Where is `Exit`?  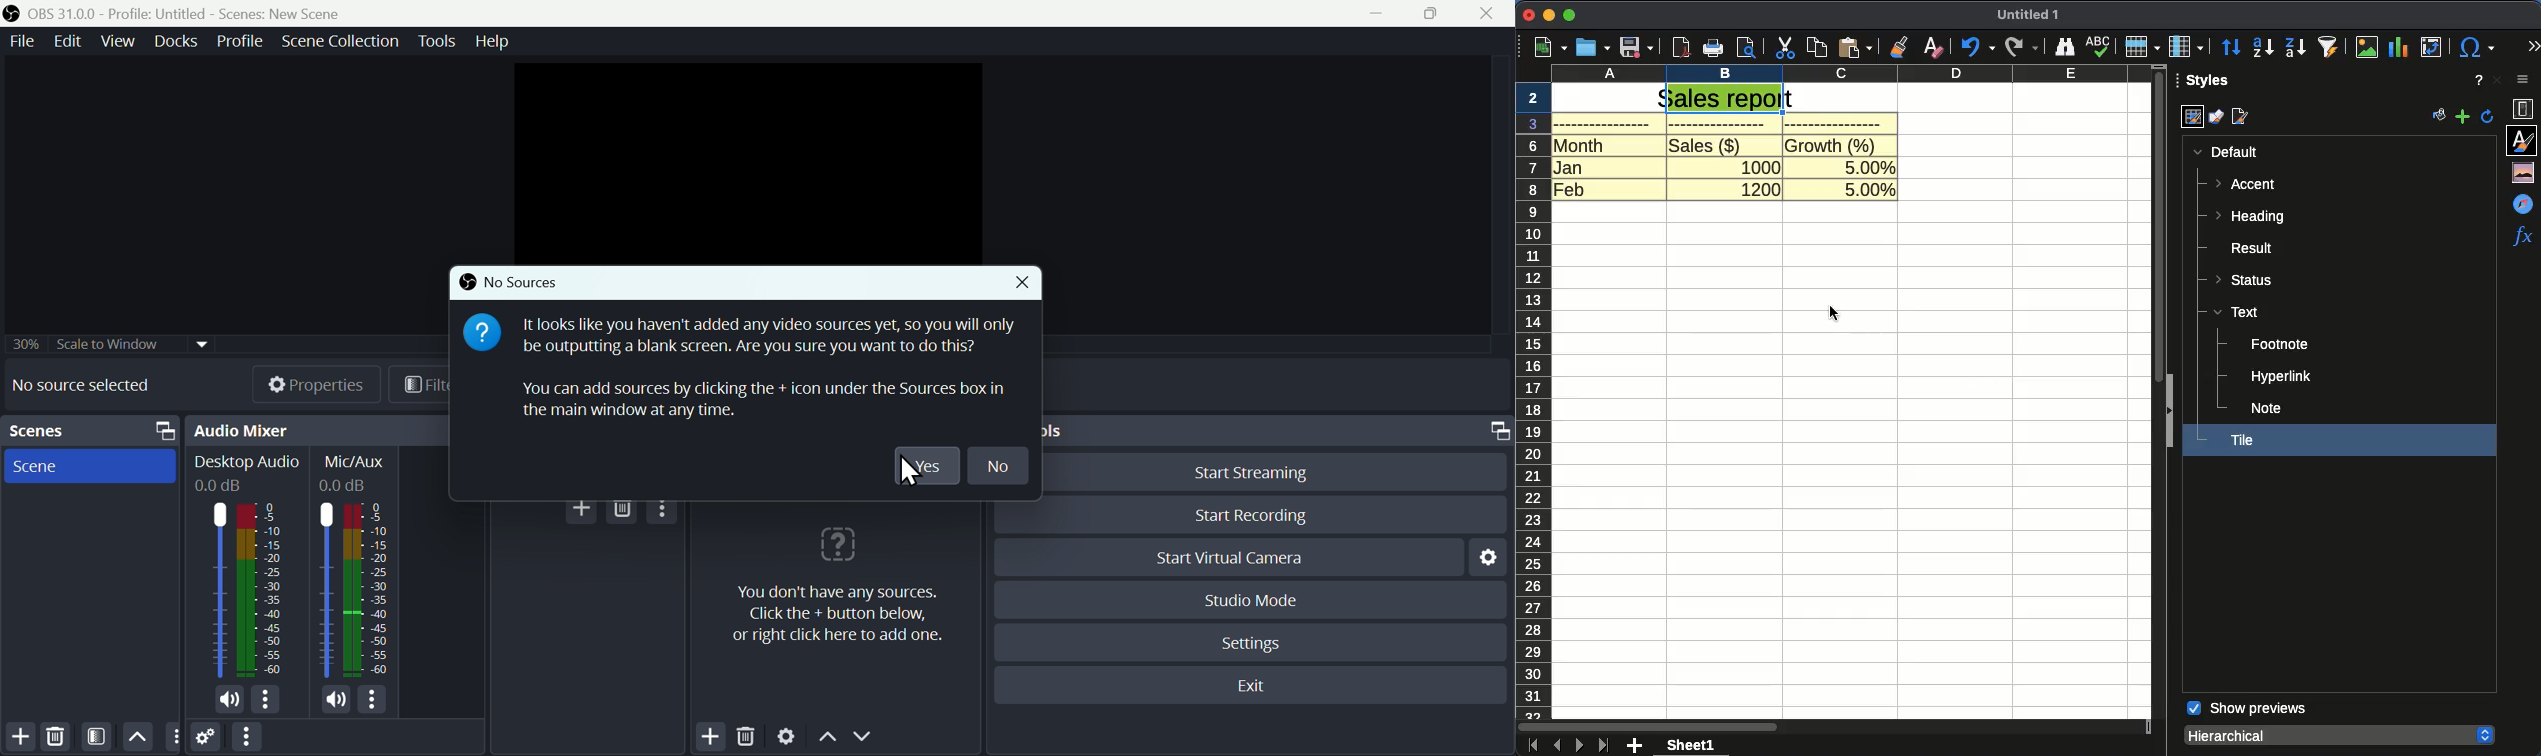
Exit is located at coordinates (1246, 687).